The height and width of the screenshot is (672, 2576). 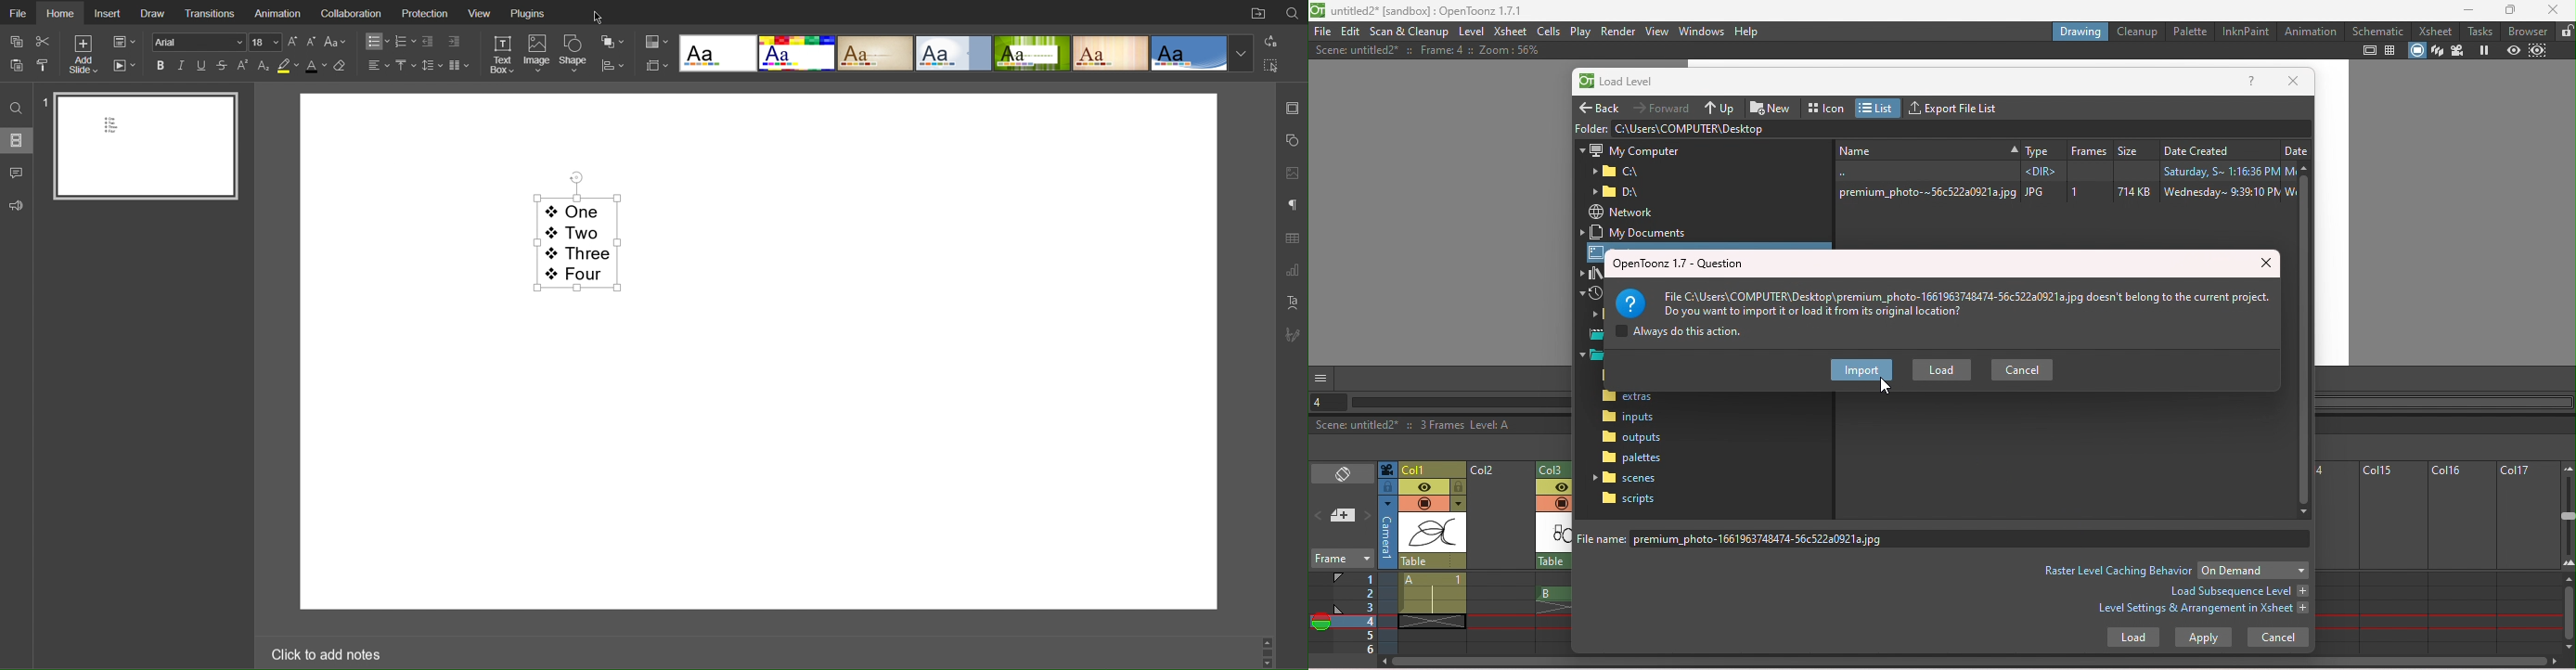 I want to click on Font, so click(x=200, y=42).